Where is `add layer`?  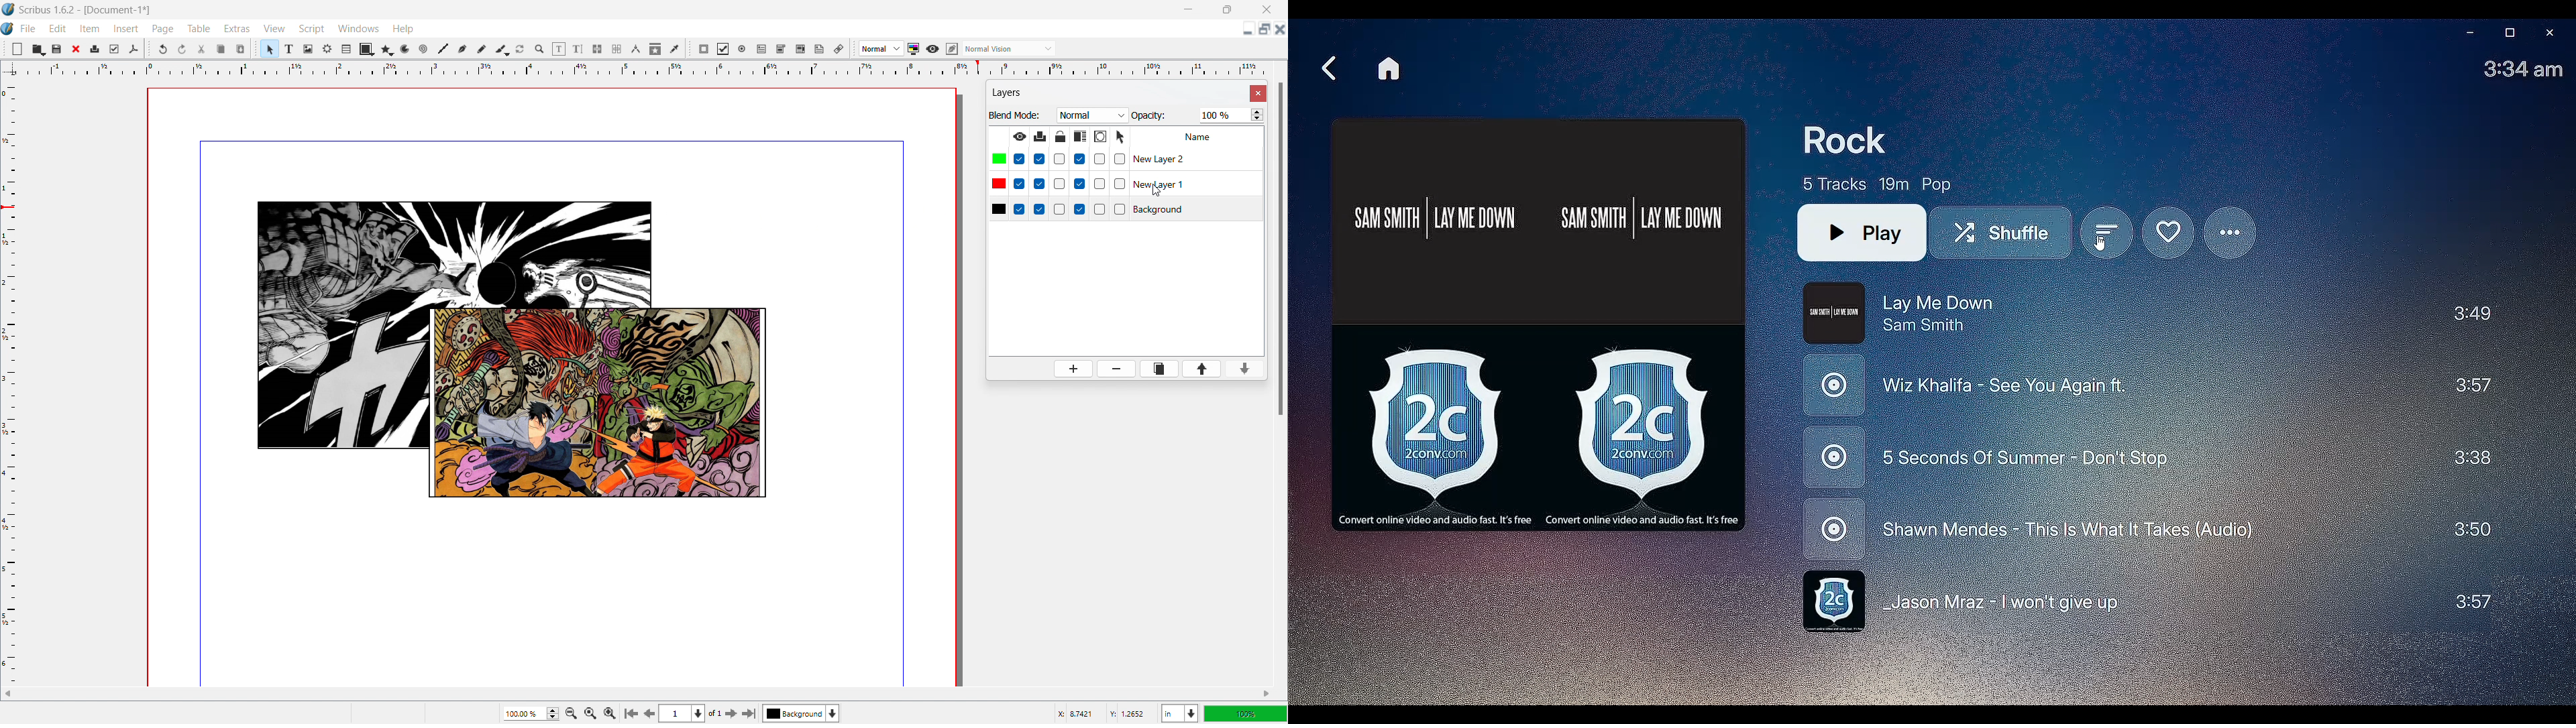 add layer is located at coordinates (1073, 369).